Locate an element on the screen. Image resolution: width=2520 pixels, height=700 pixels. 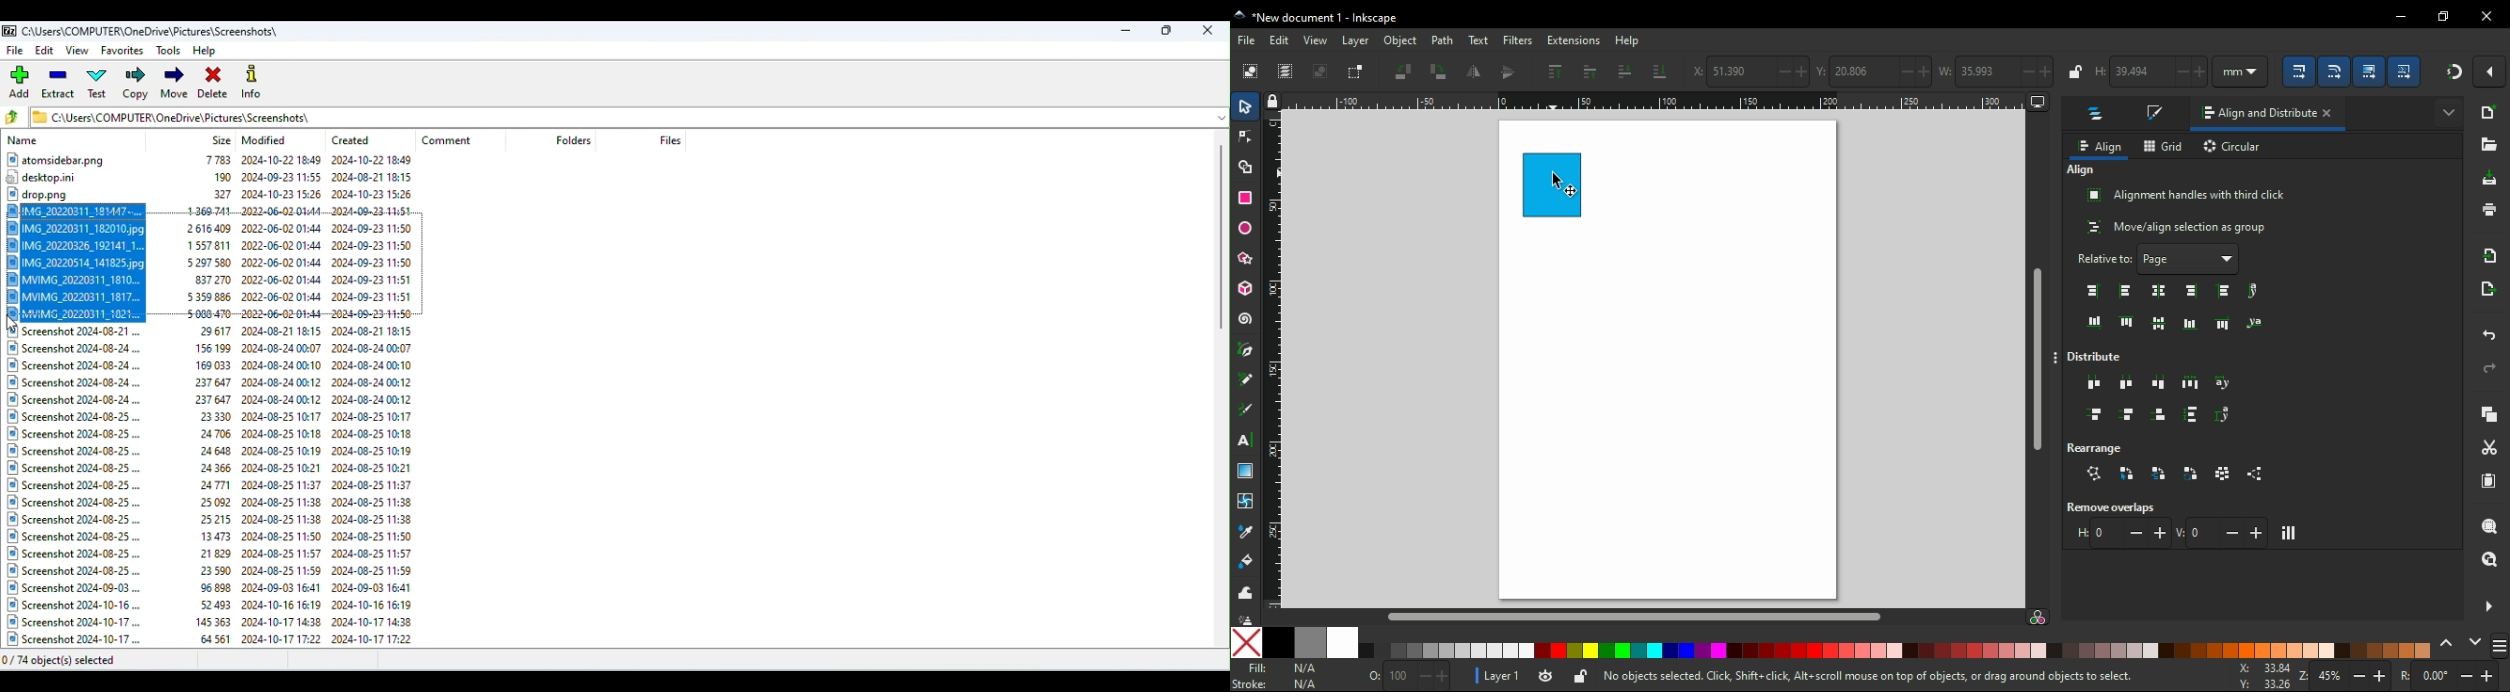
color palette is located at coordinates (1898, 651).